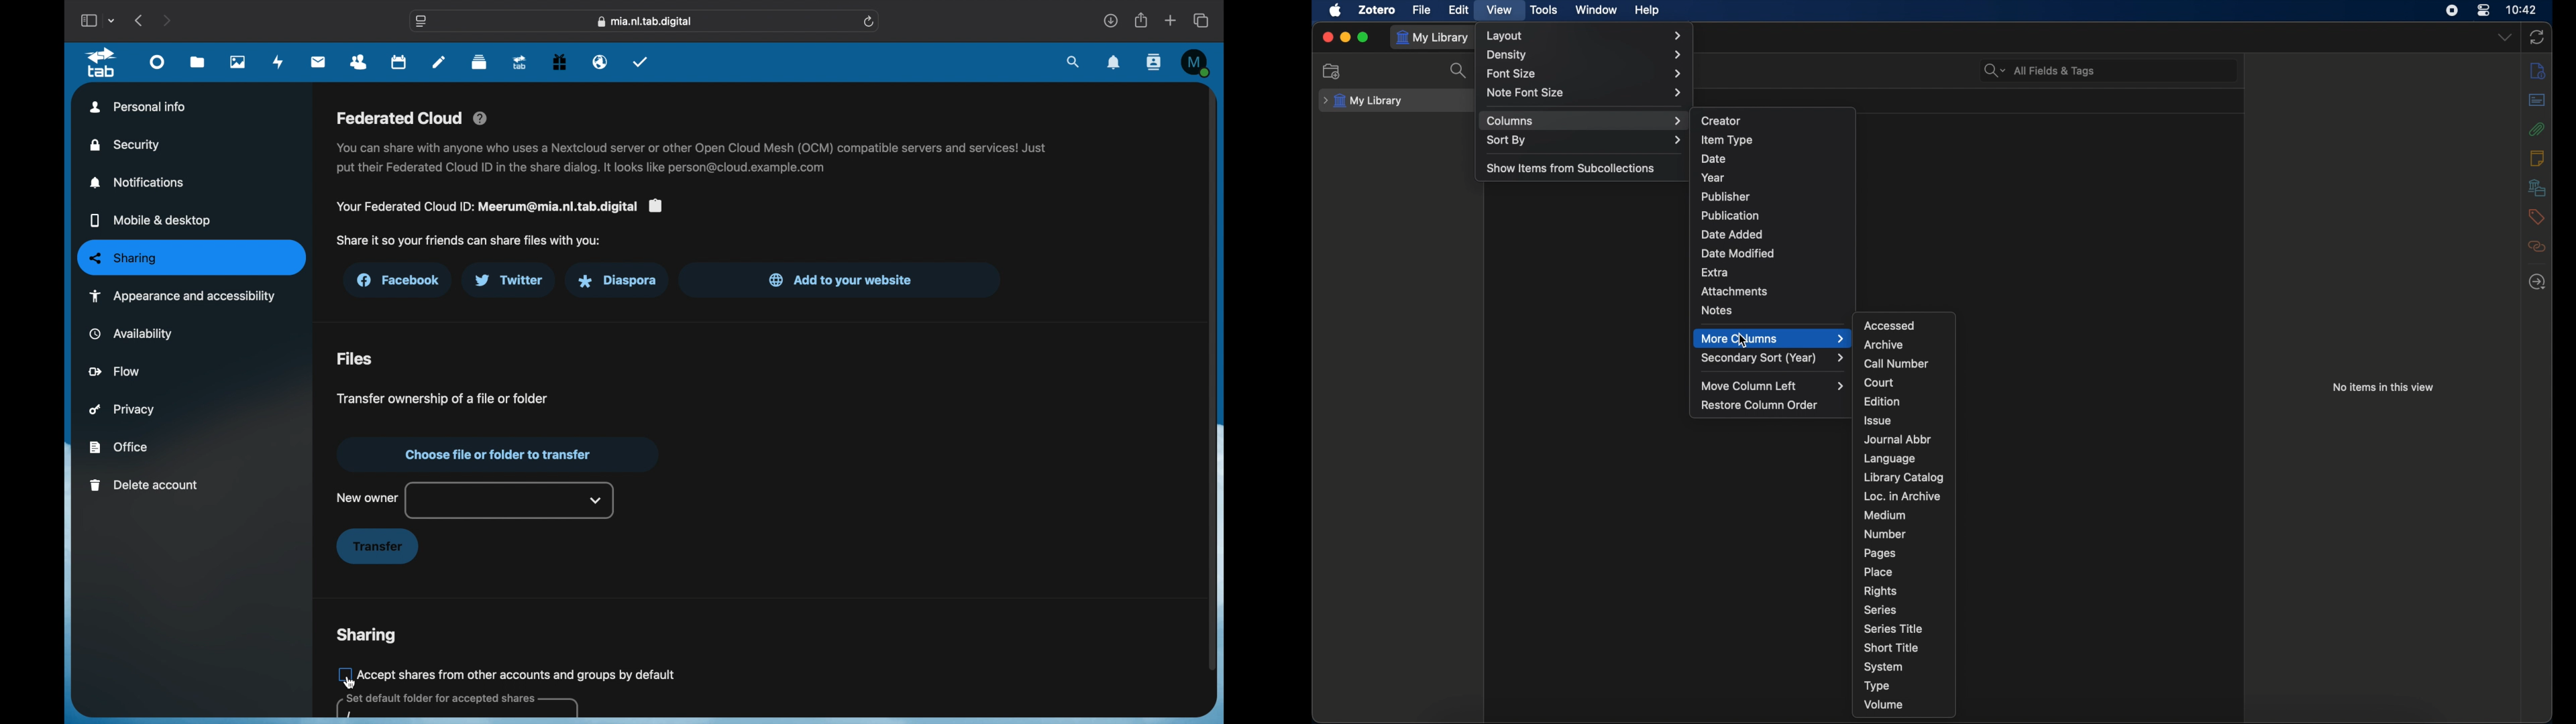  What do you see at coordinates (440, 398) in the screenshot?
I see `transfer of a file or folder` at bounding box center [440, 398].